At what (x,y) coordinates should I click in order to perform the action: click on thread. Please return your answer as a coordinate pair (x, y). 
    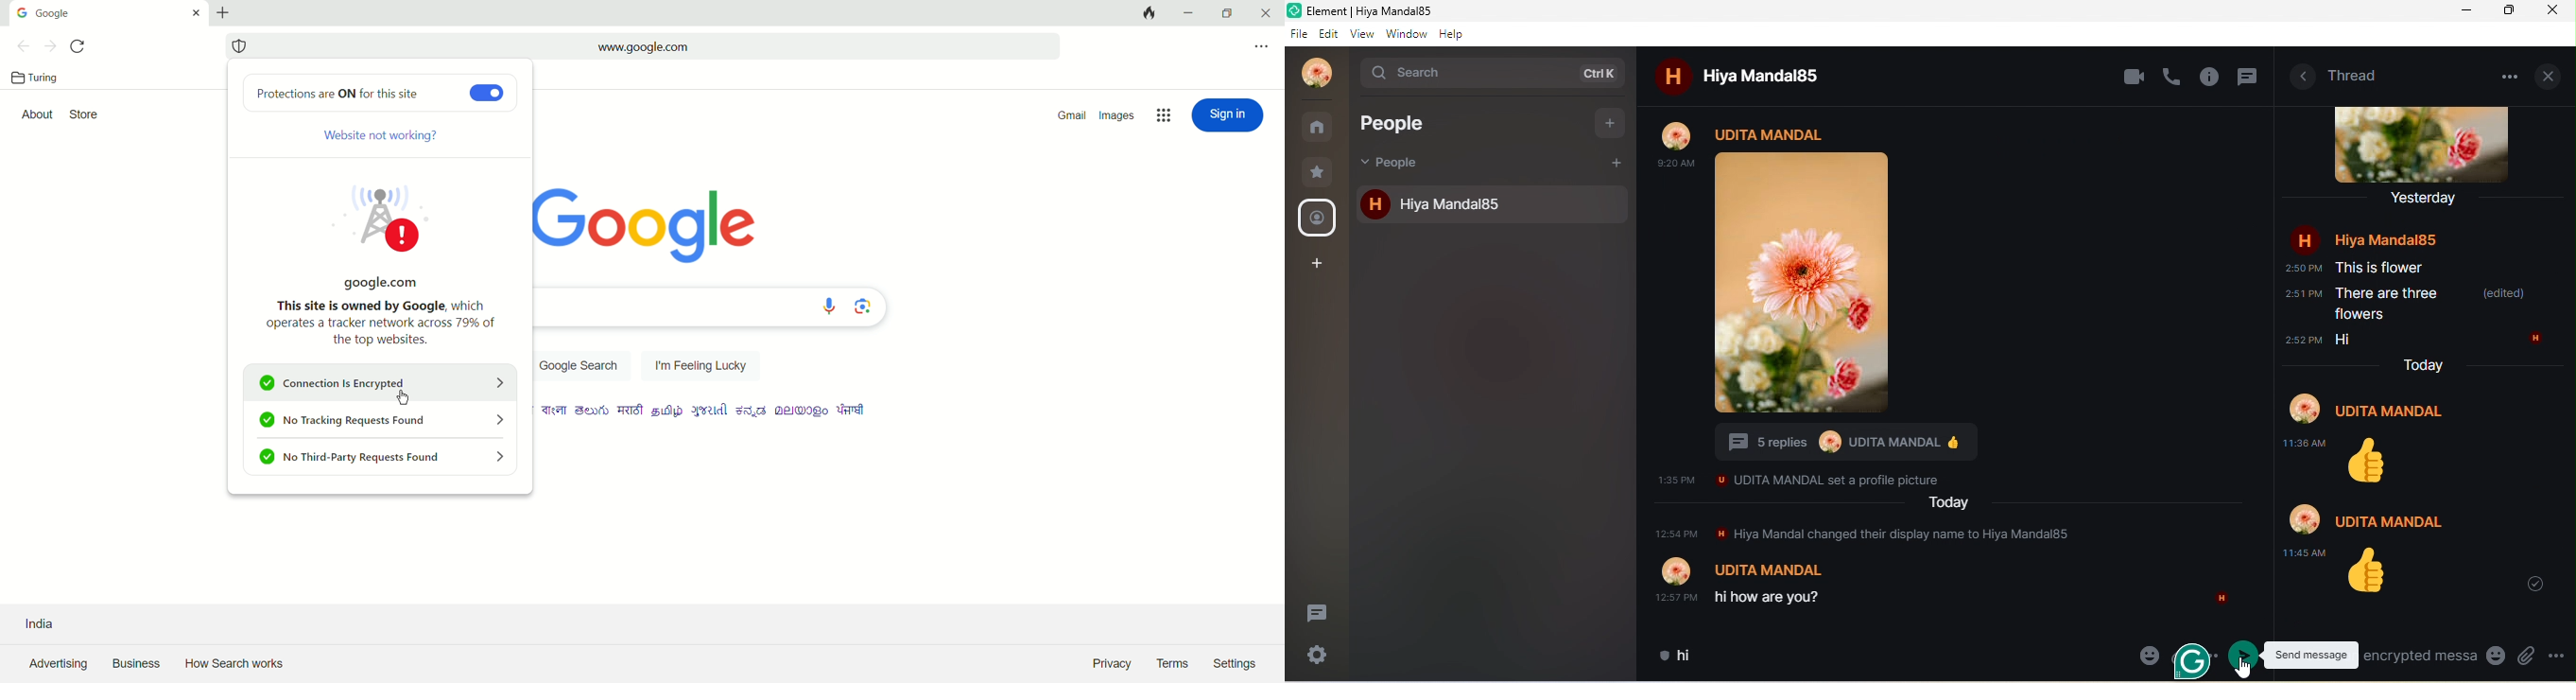
    Looking at the image, I should click on (1318, 613).